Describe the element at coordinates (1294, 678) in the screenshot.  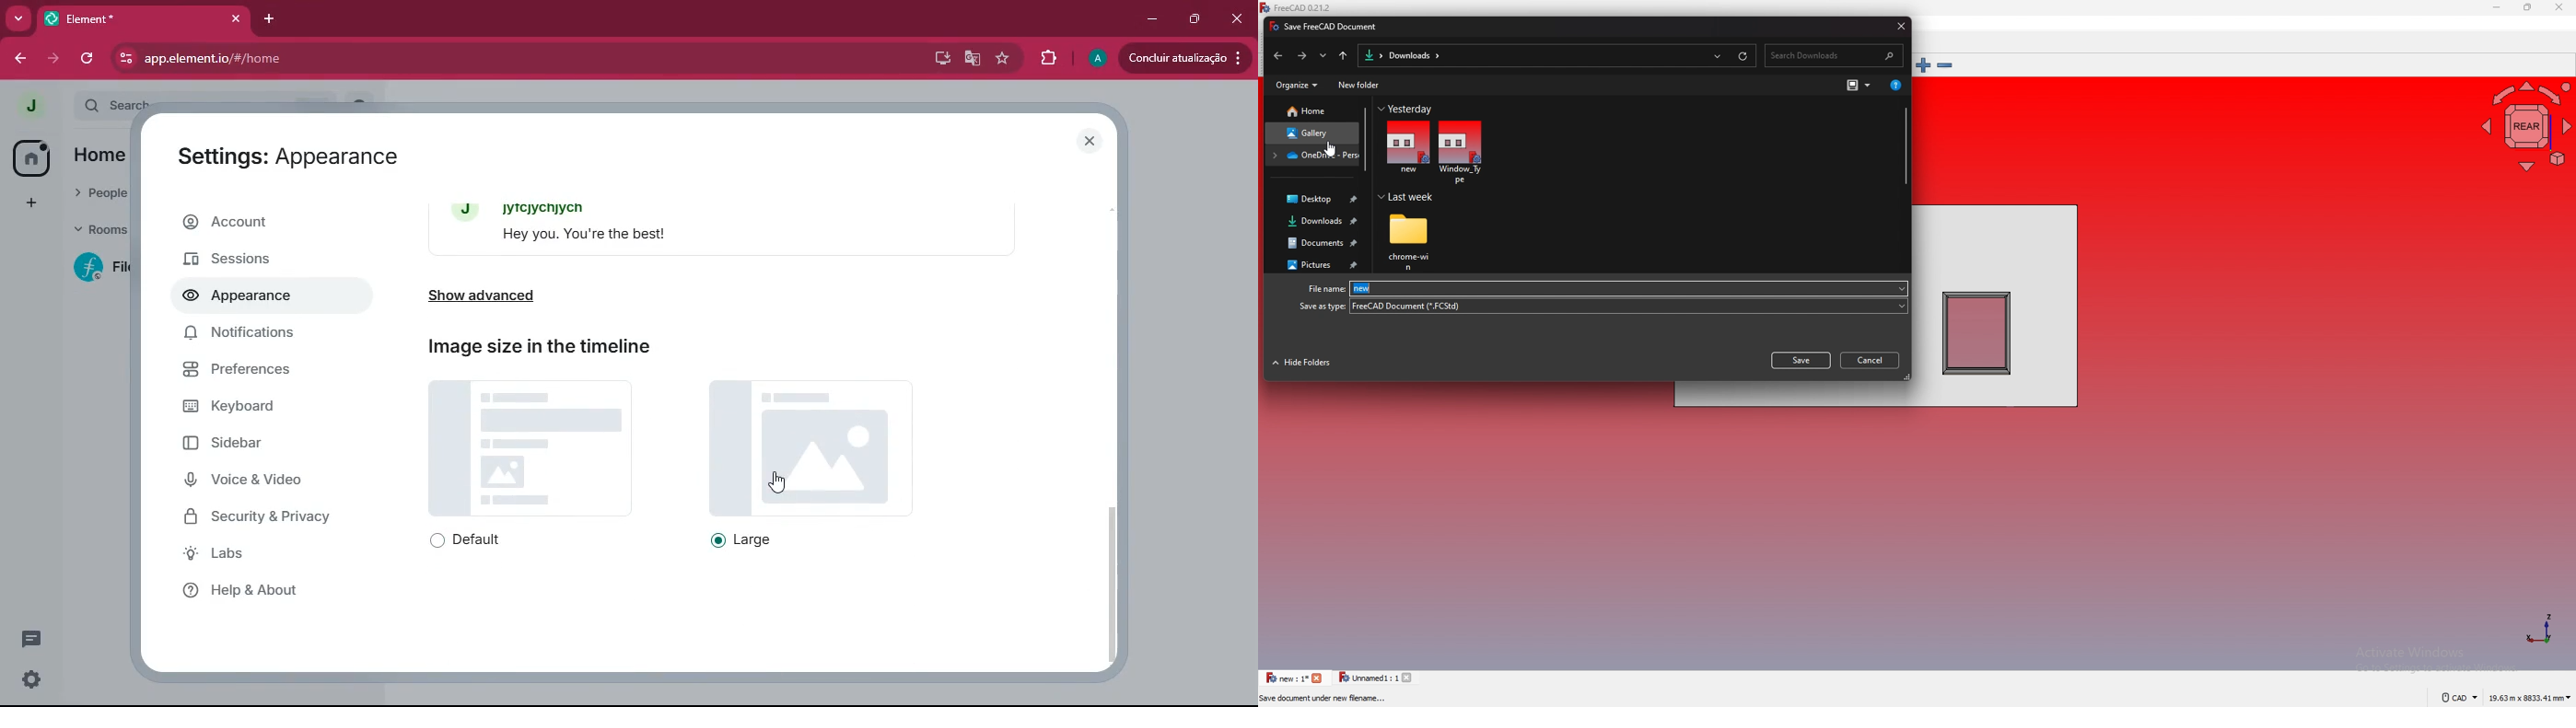
I see `tab 1` at that location.